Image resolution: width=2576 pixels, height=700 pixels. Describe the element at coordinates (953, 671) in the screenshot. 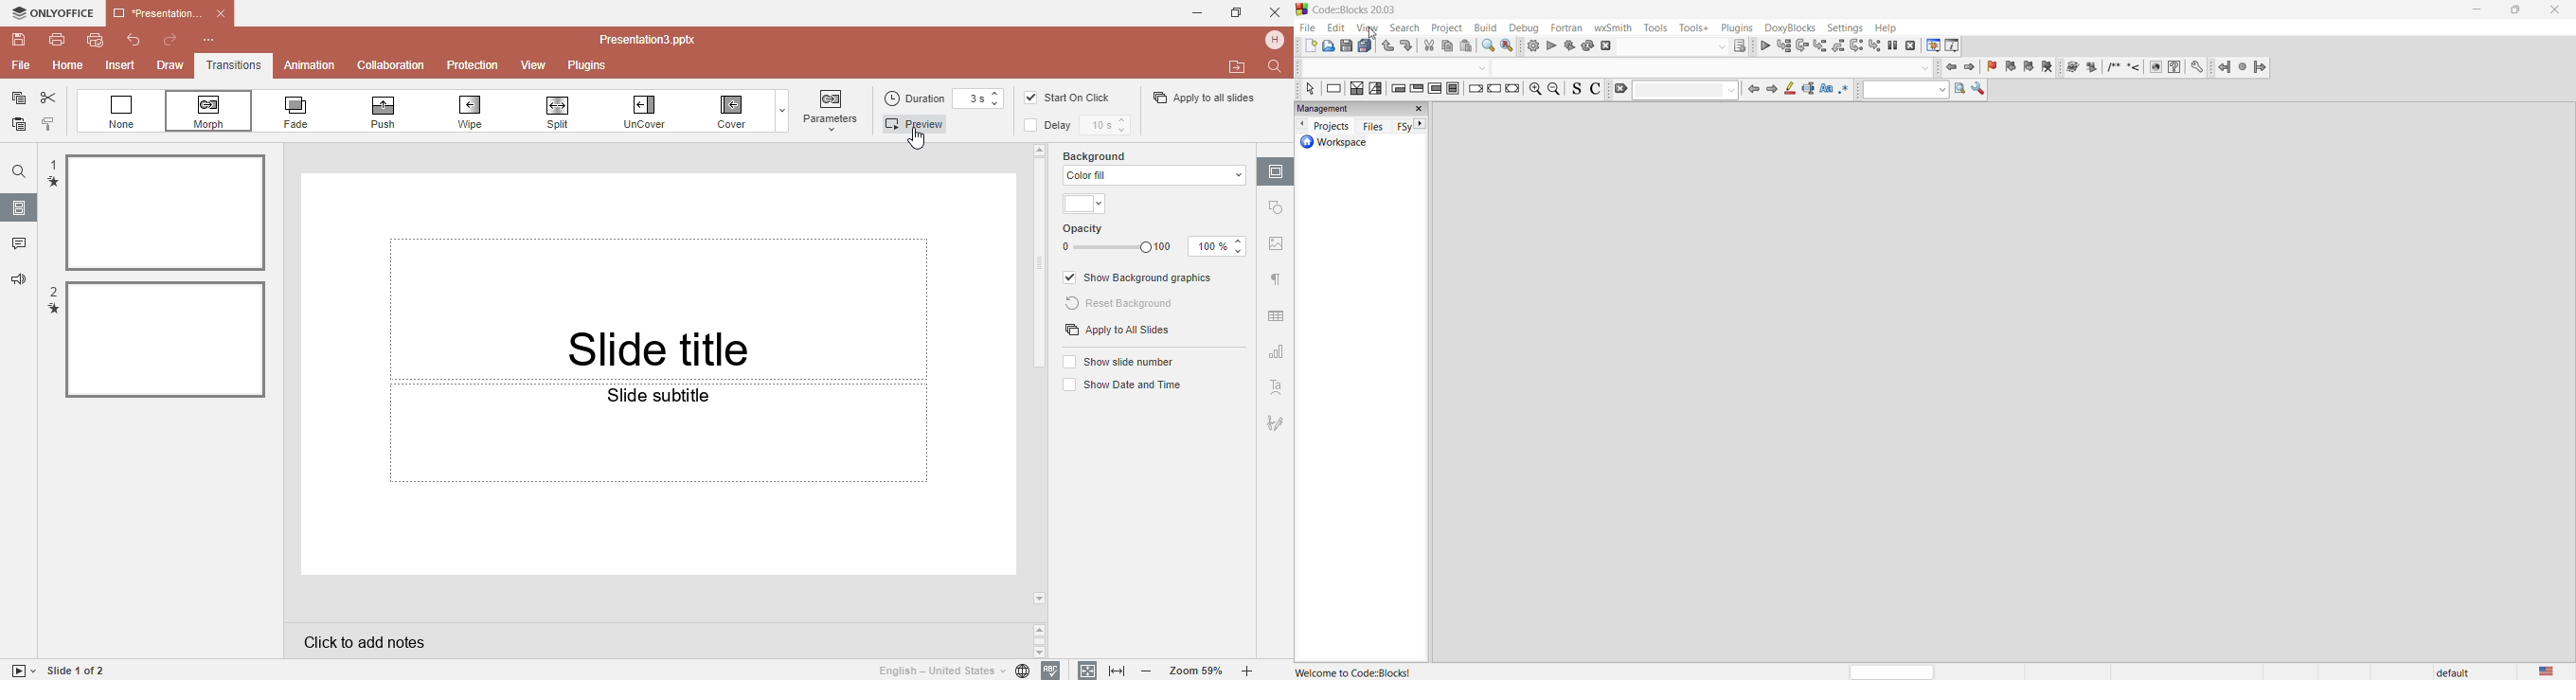

I see `Set document language` at that location.